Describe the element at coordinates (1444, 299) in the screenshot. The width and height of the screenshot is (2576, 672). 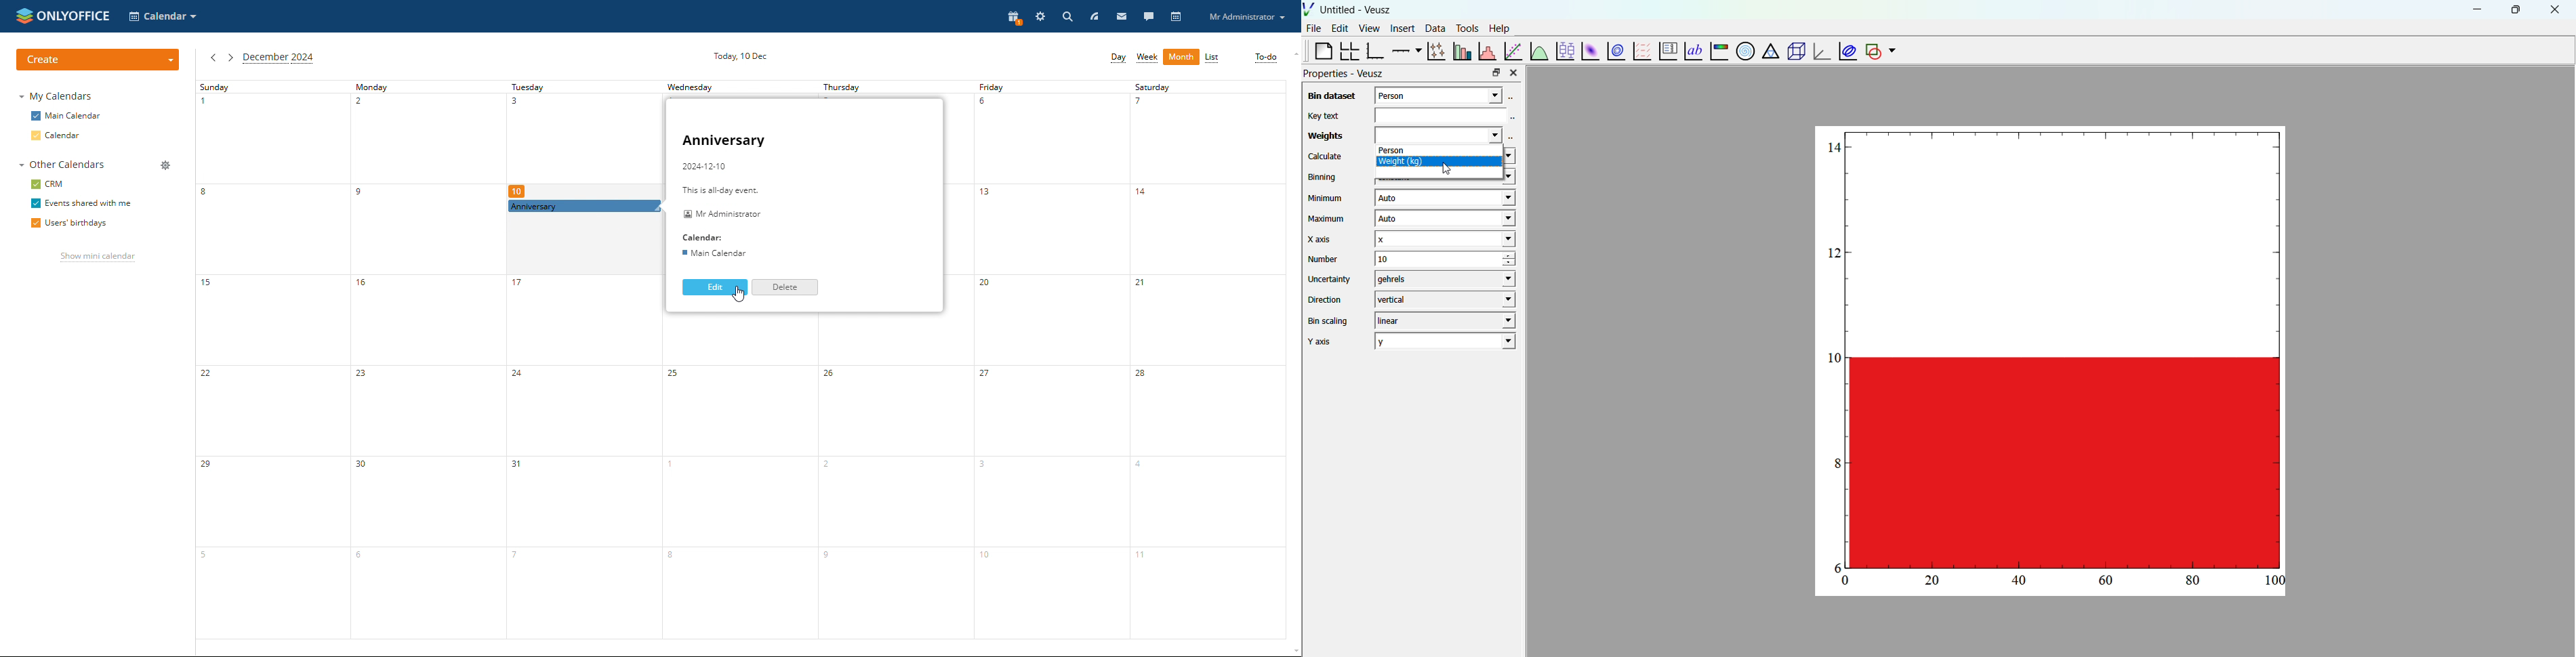
I see `vertical` at that location.